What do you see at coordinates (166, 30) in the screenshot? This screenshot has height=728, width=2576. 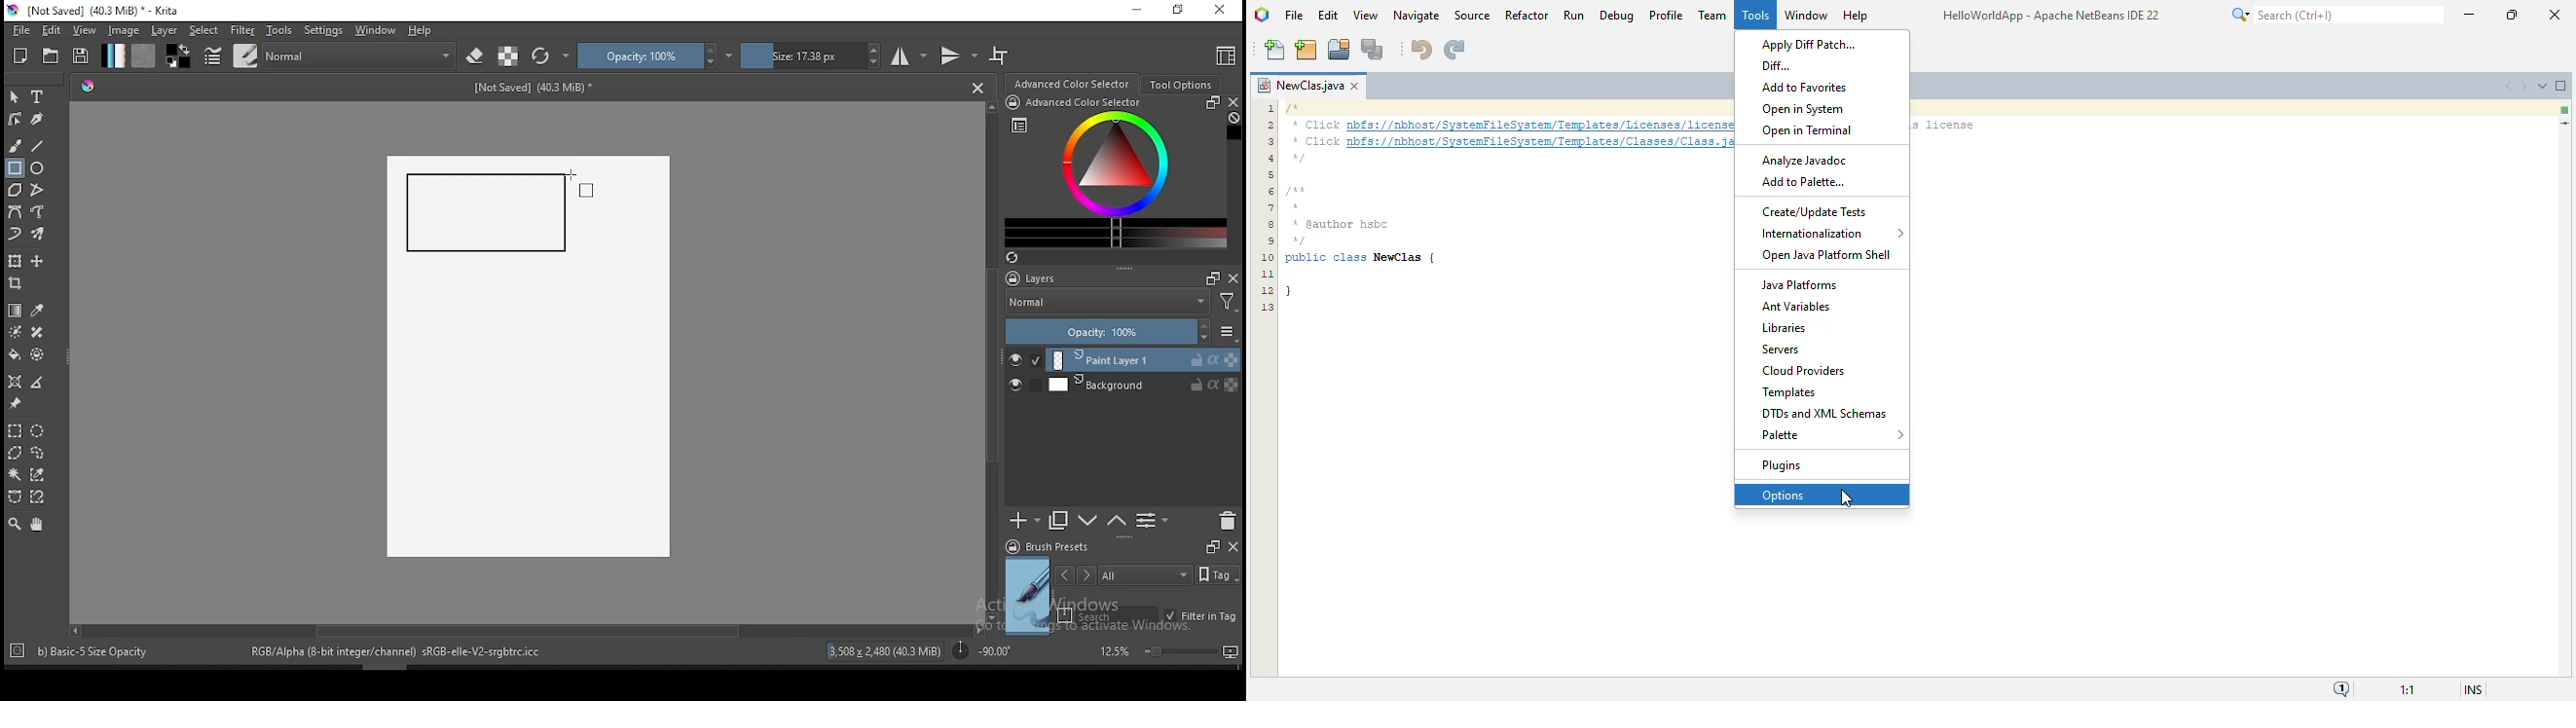 I see `layer` at bounding box center [166, 30].